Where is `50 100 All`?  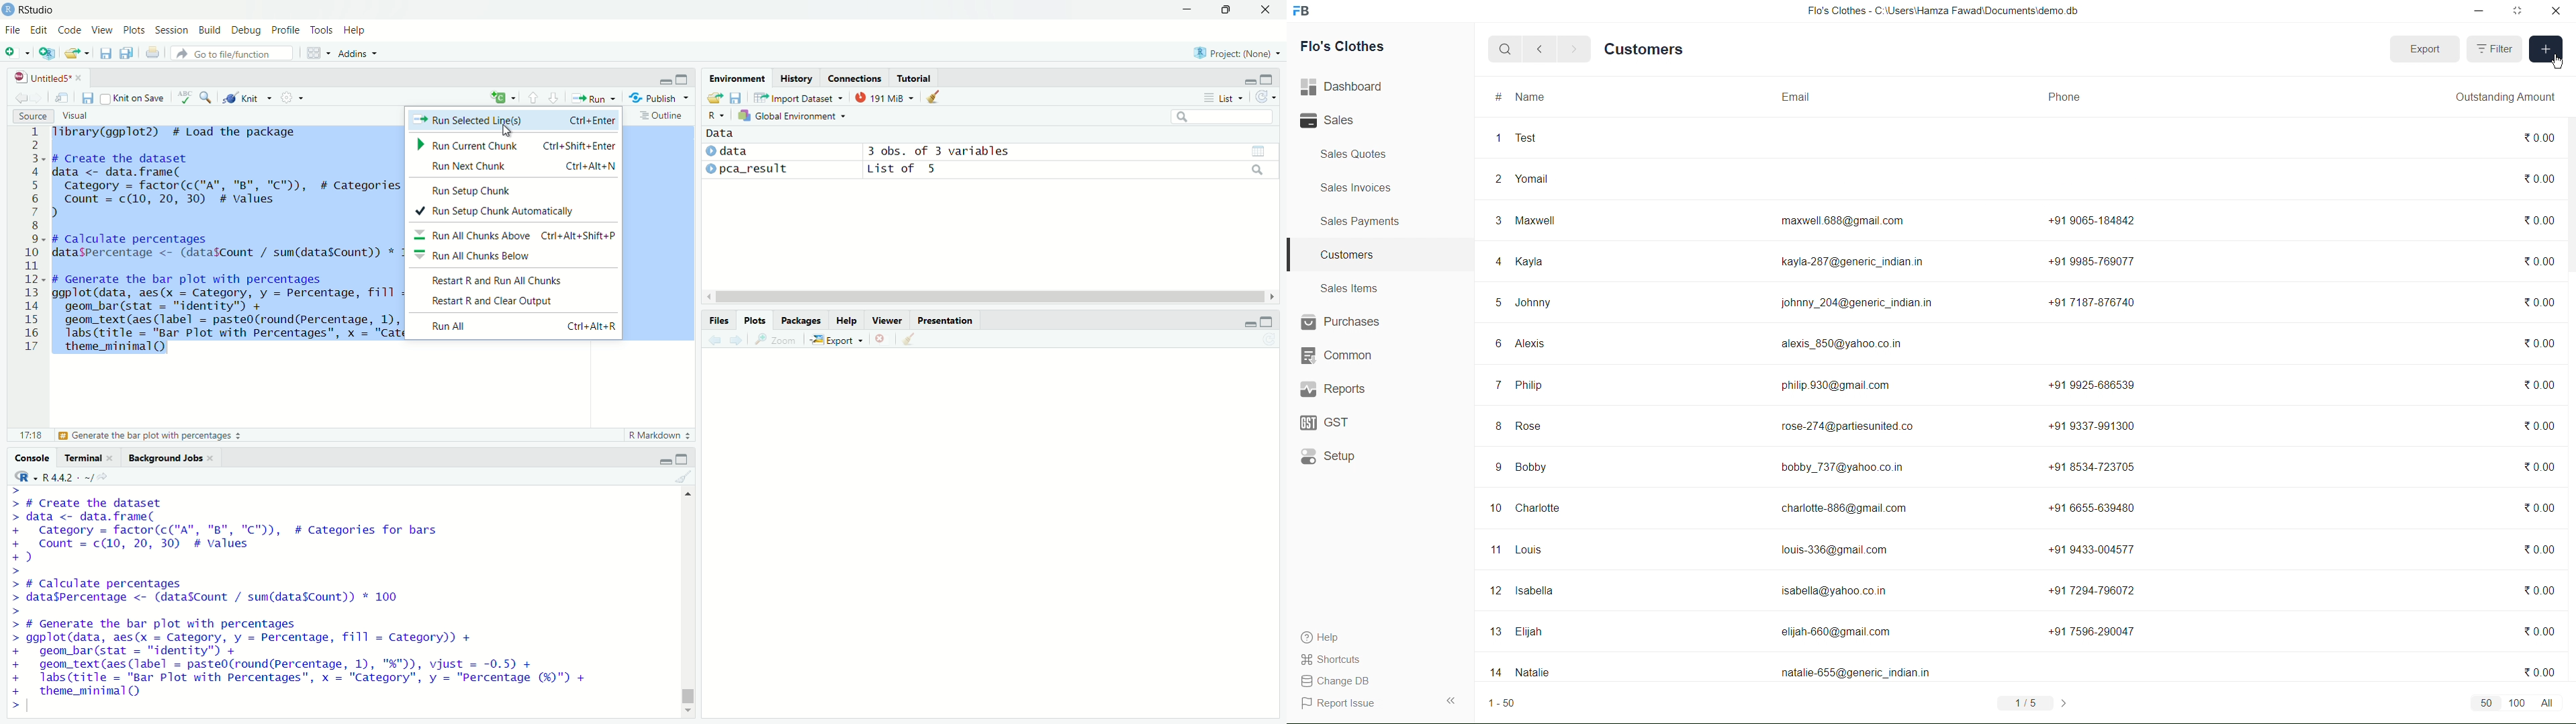
50 100 All is located at coordinates (2514, 705).